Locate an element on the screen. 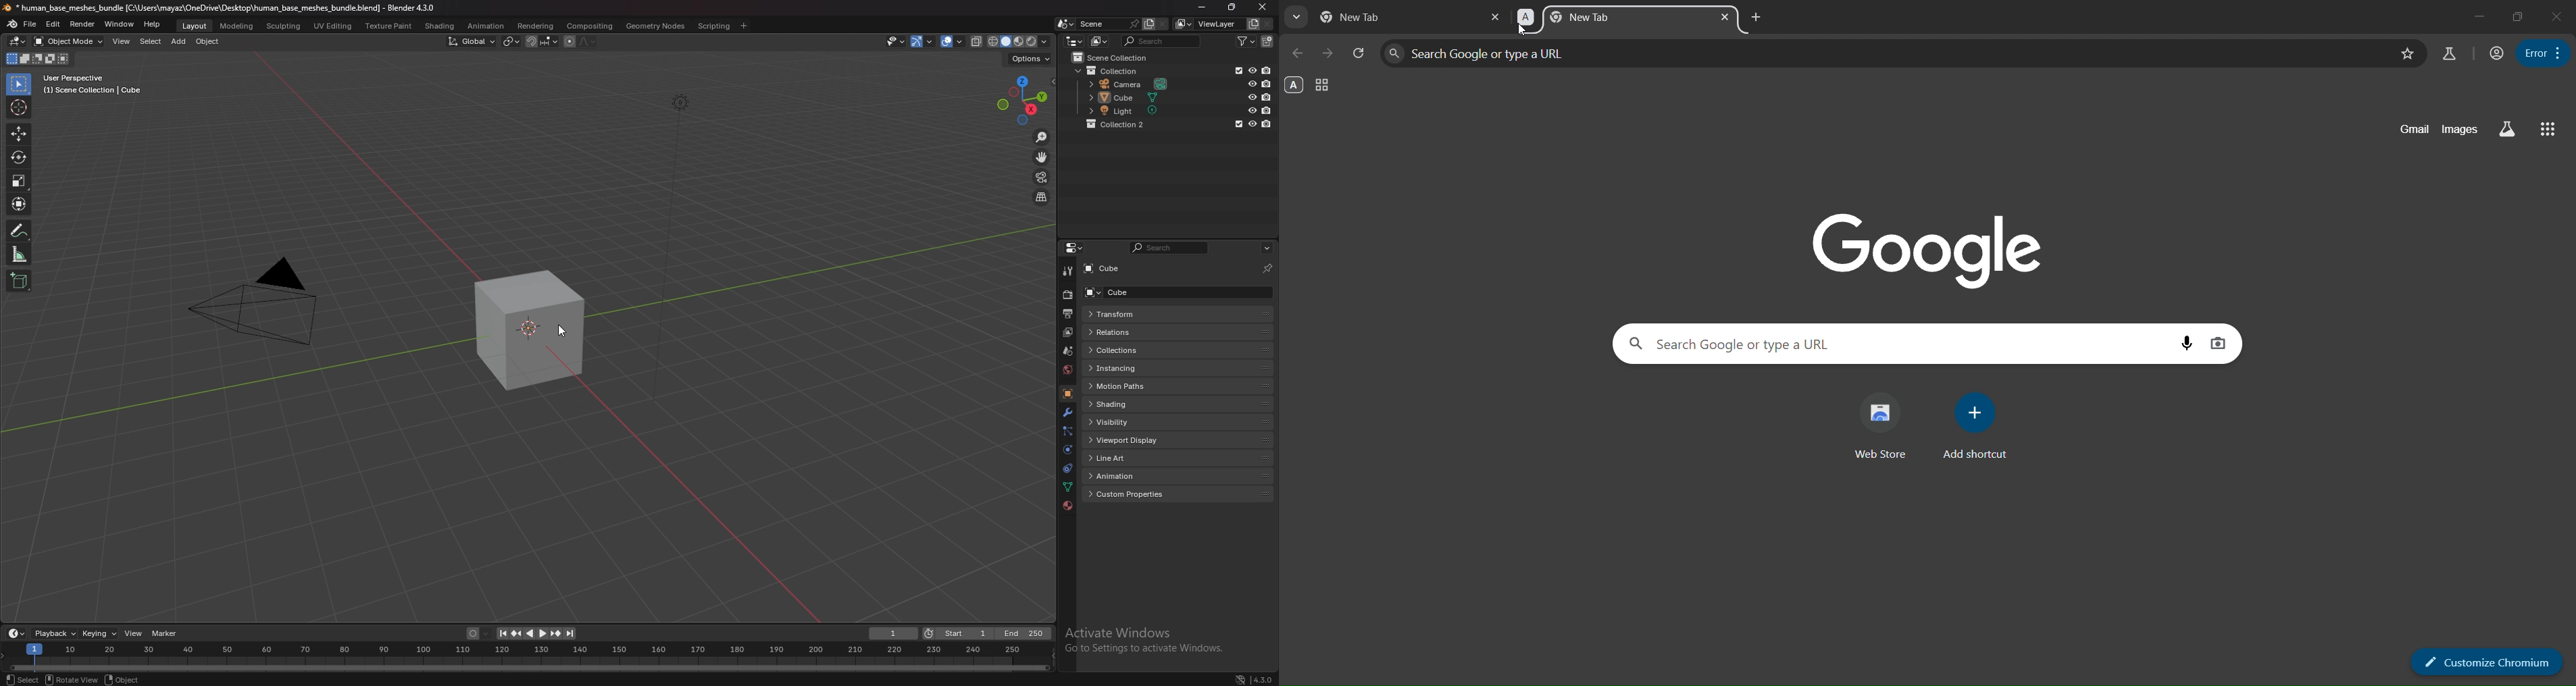 The height and width of the screenshot is (700, 2576). browse scene is located at coordinates (1066, 24).